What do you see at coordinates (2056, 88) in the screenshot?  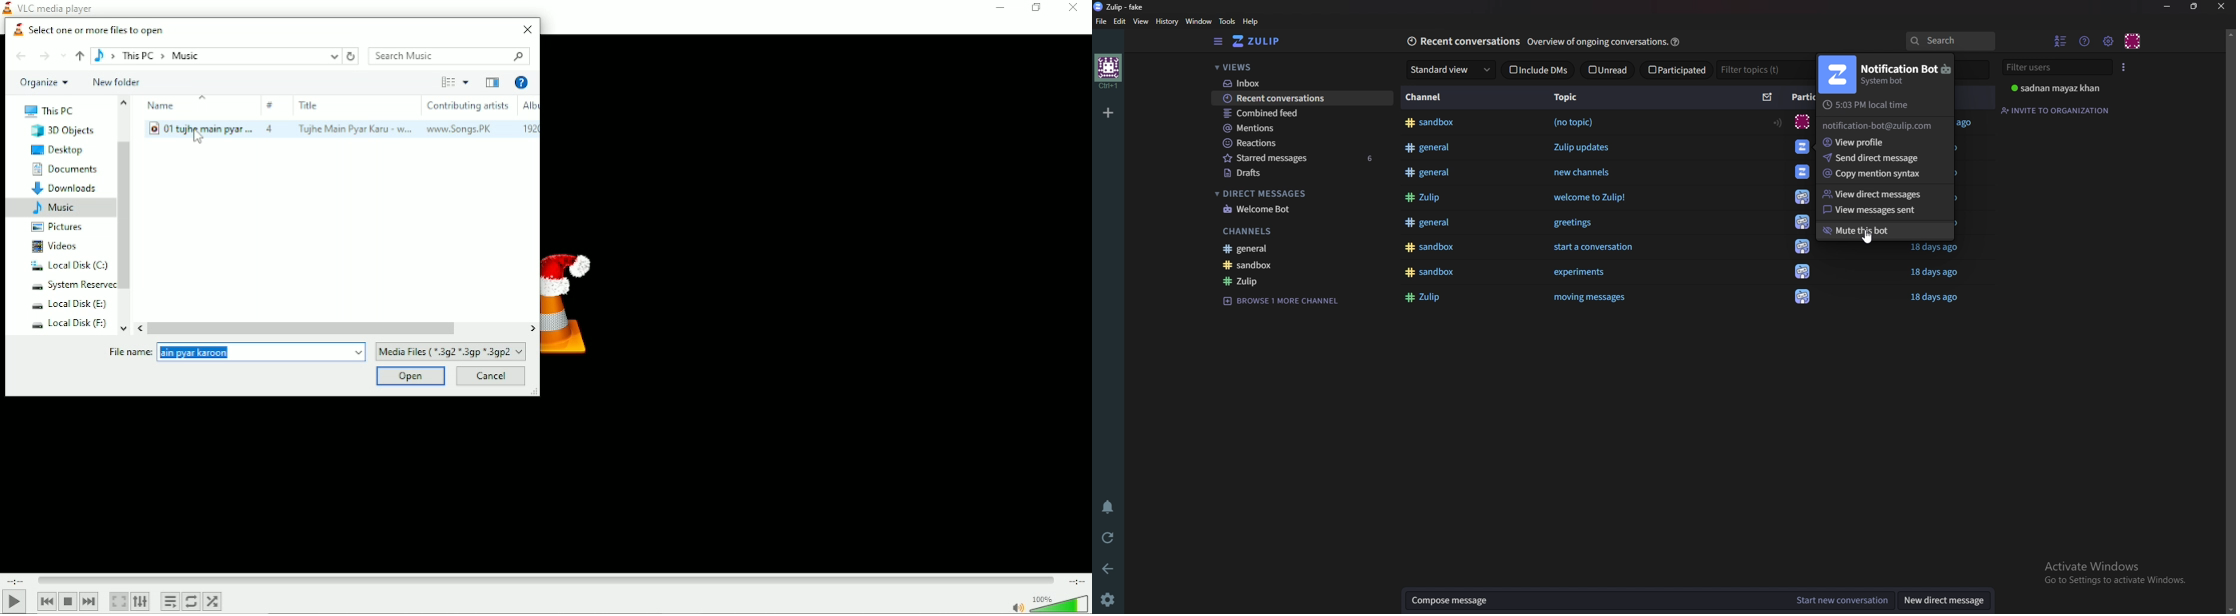 I see `sadnan mayaz khan` at bounding box center [2056, 88].